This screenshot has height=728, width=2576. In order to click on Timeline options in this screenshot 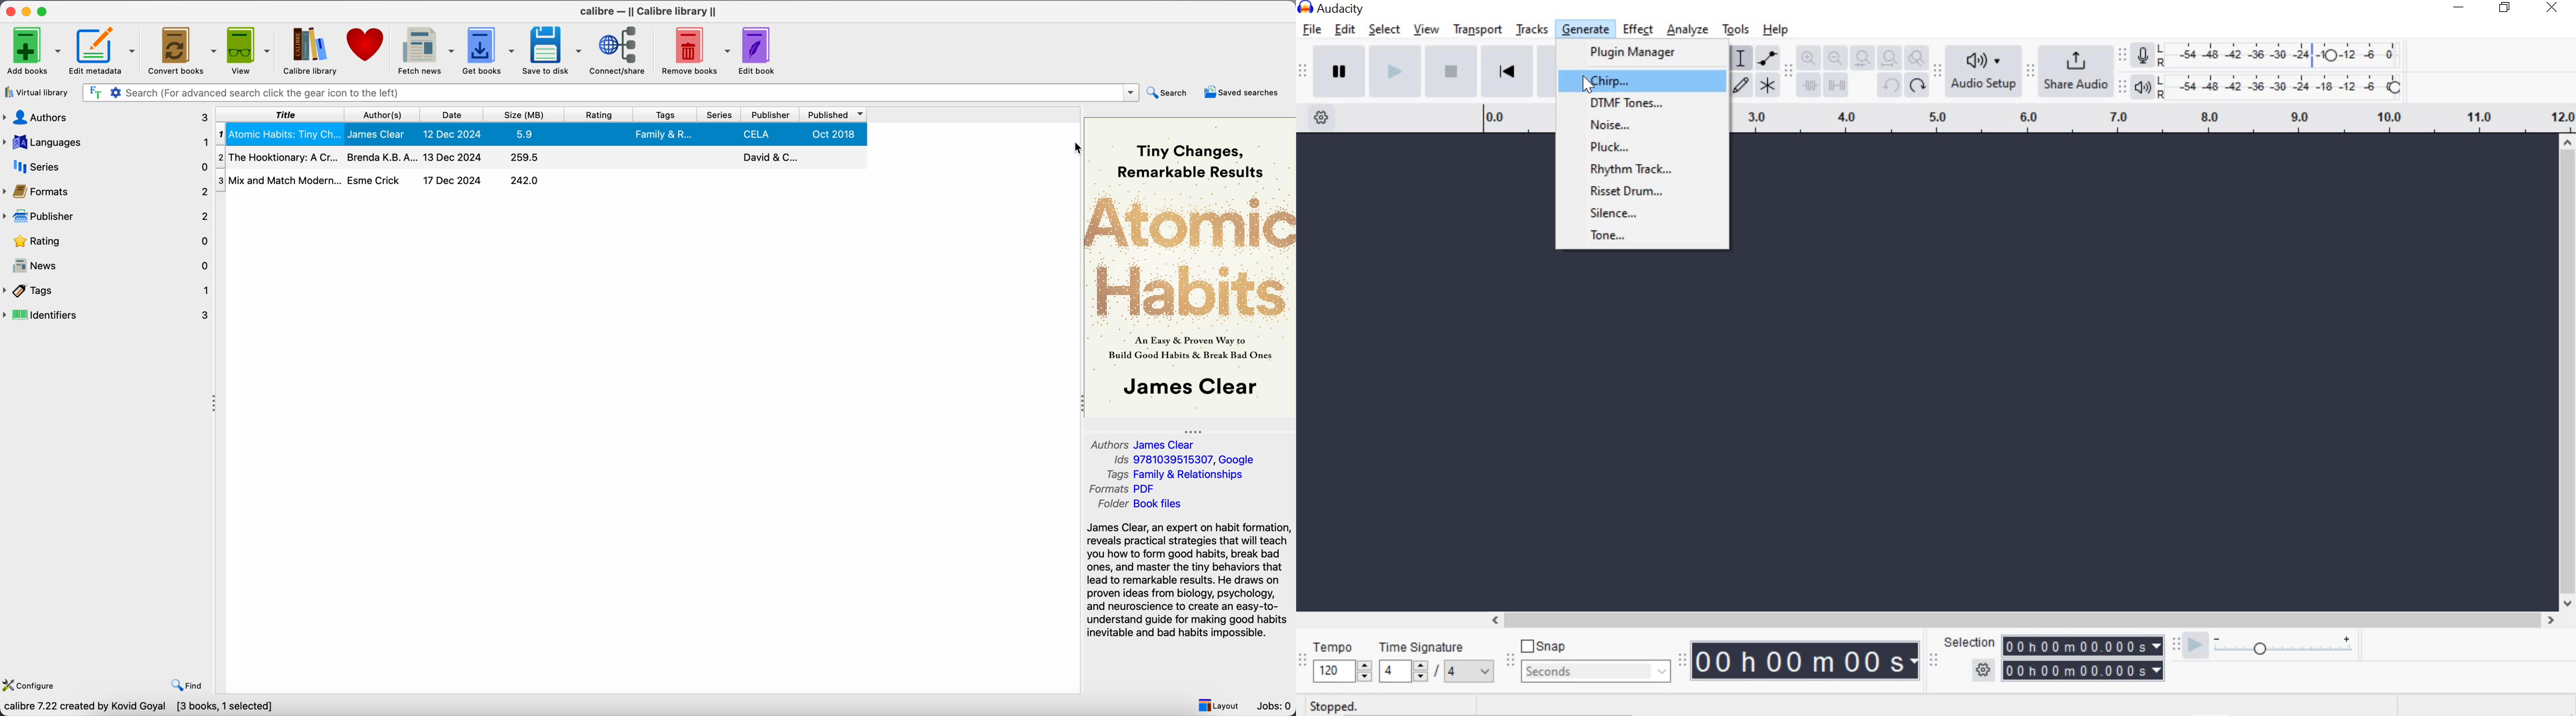, I will do `click(1321, 115)`.